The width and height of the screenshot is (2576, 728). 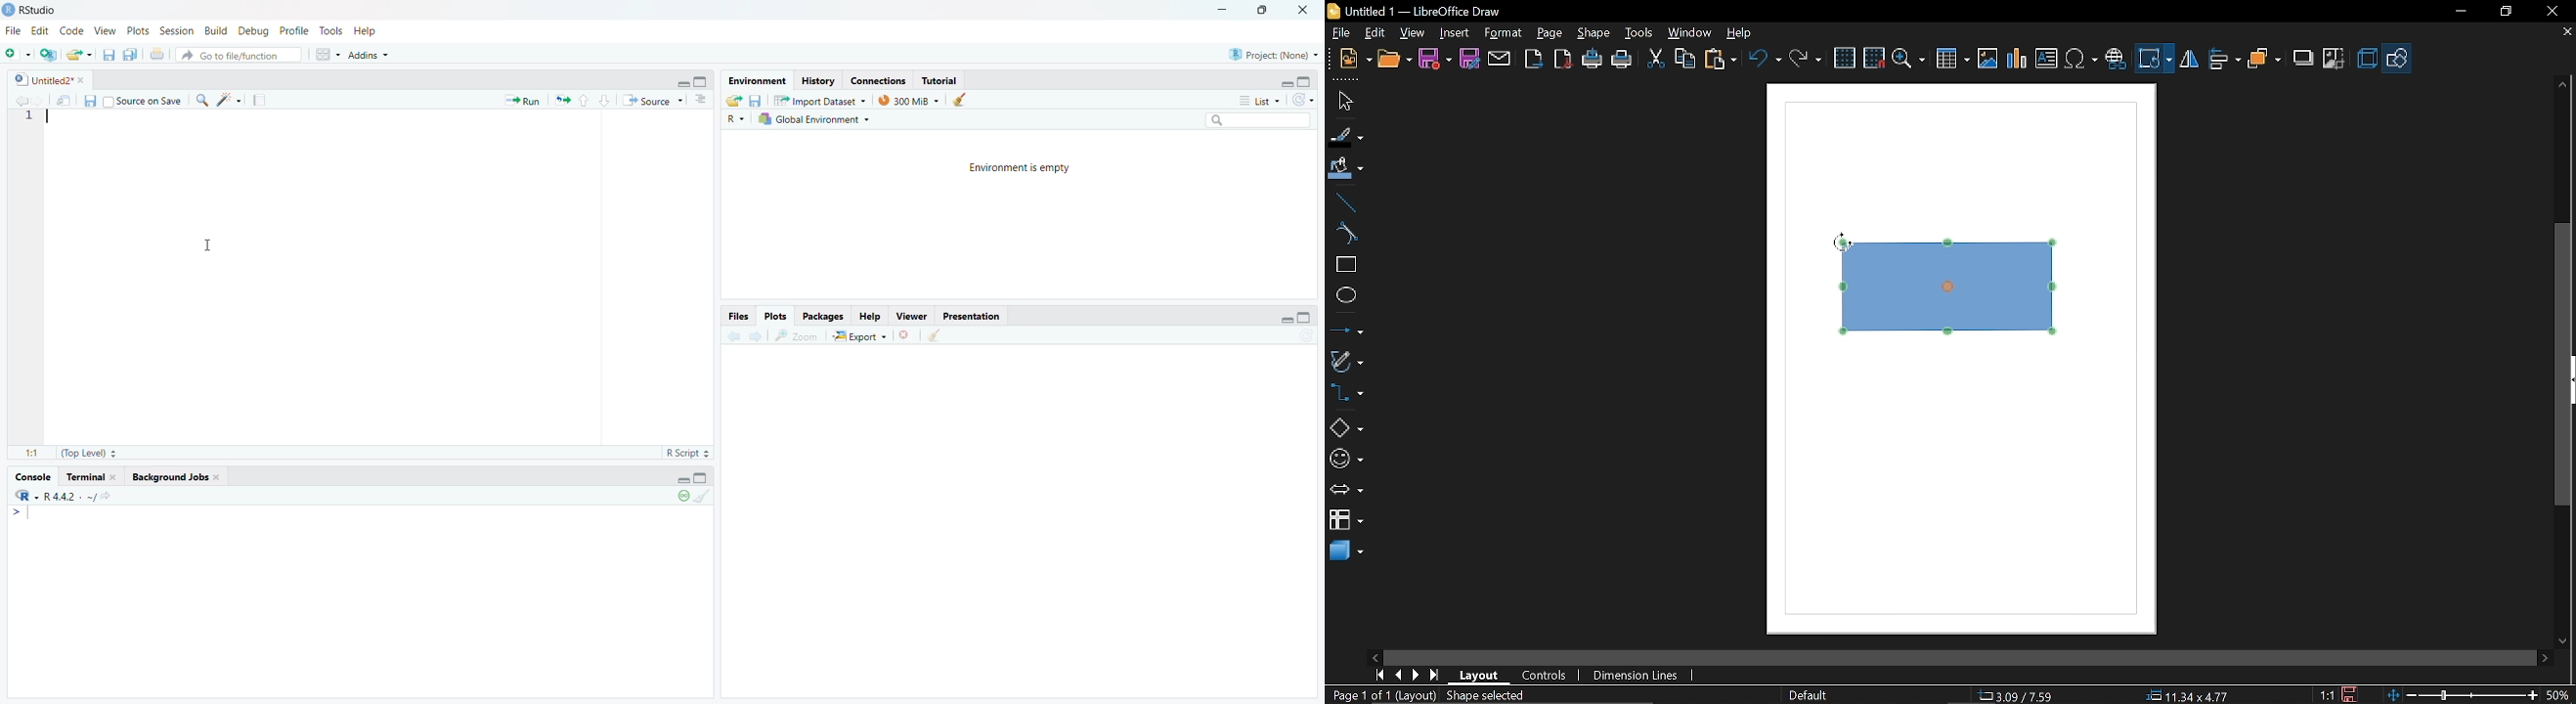 What do you see at coordinates (2300, 59) in the screenshot?
I see `Shadow` at bounding box center [2300, 59].